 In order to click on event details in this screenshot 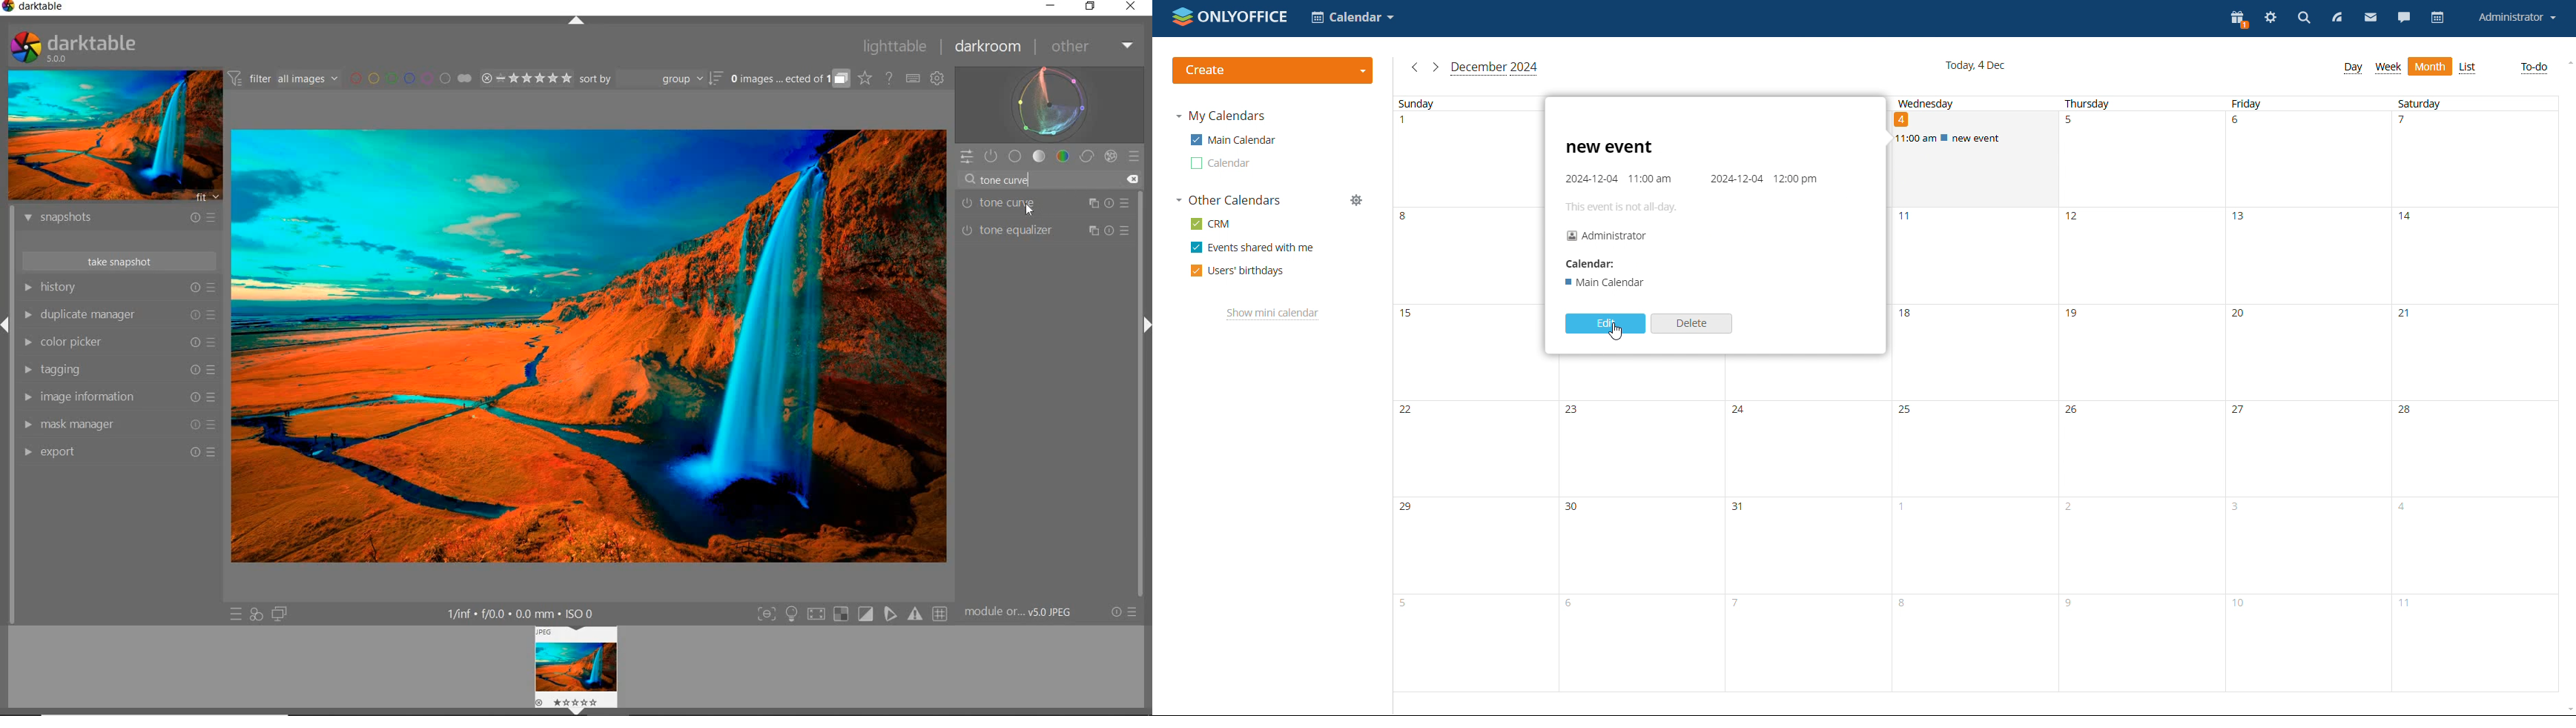, I will do `click(1701, 177)`.